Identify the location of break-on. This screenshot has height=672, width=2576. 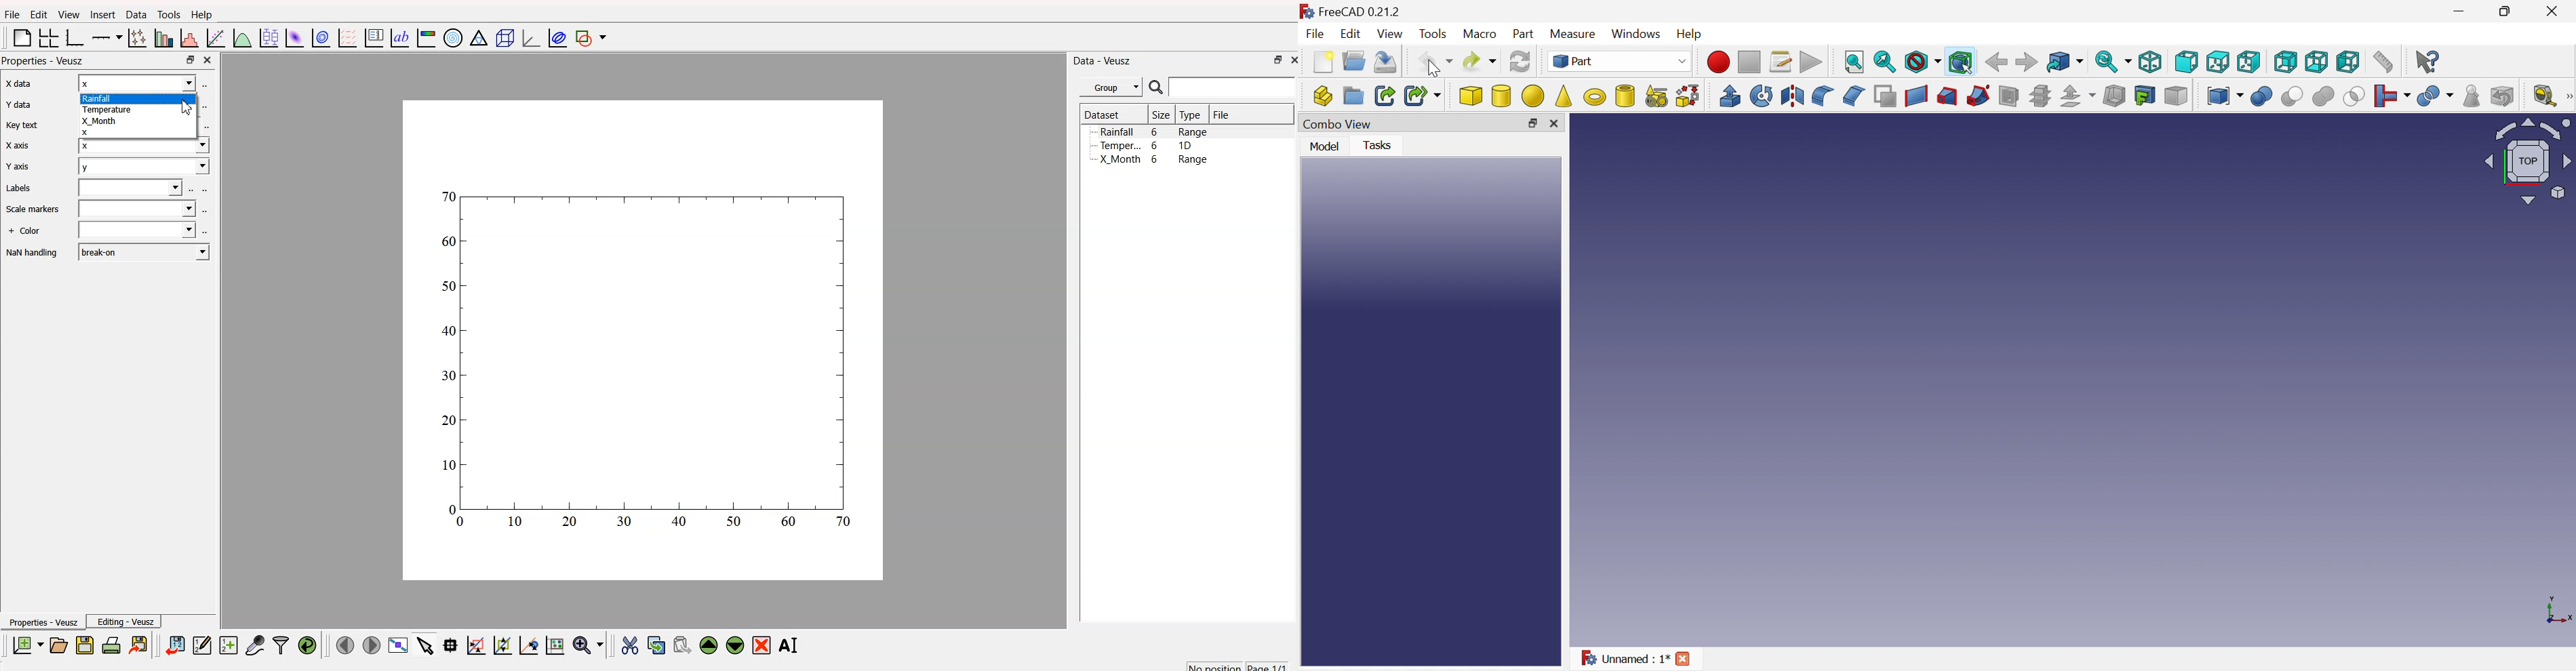
(144, 251).